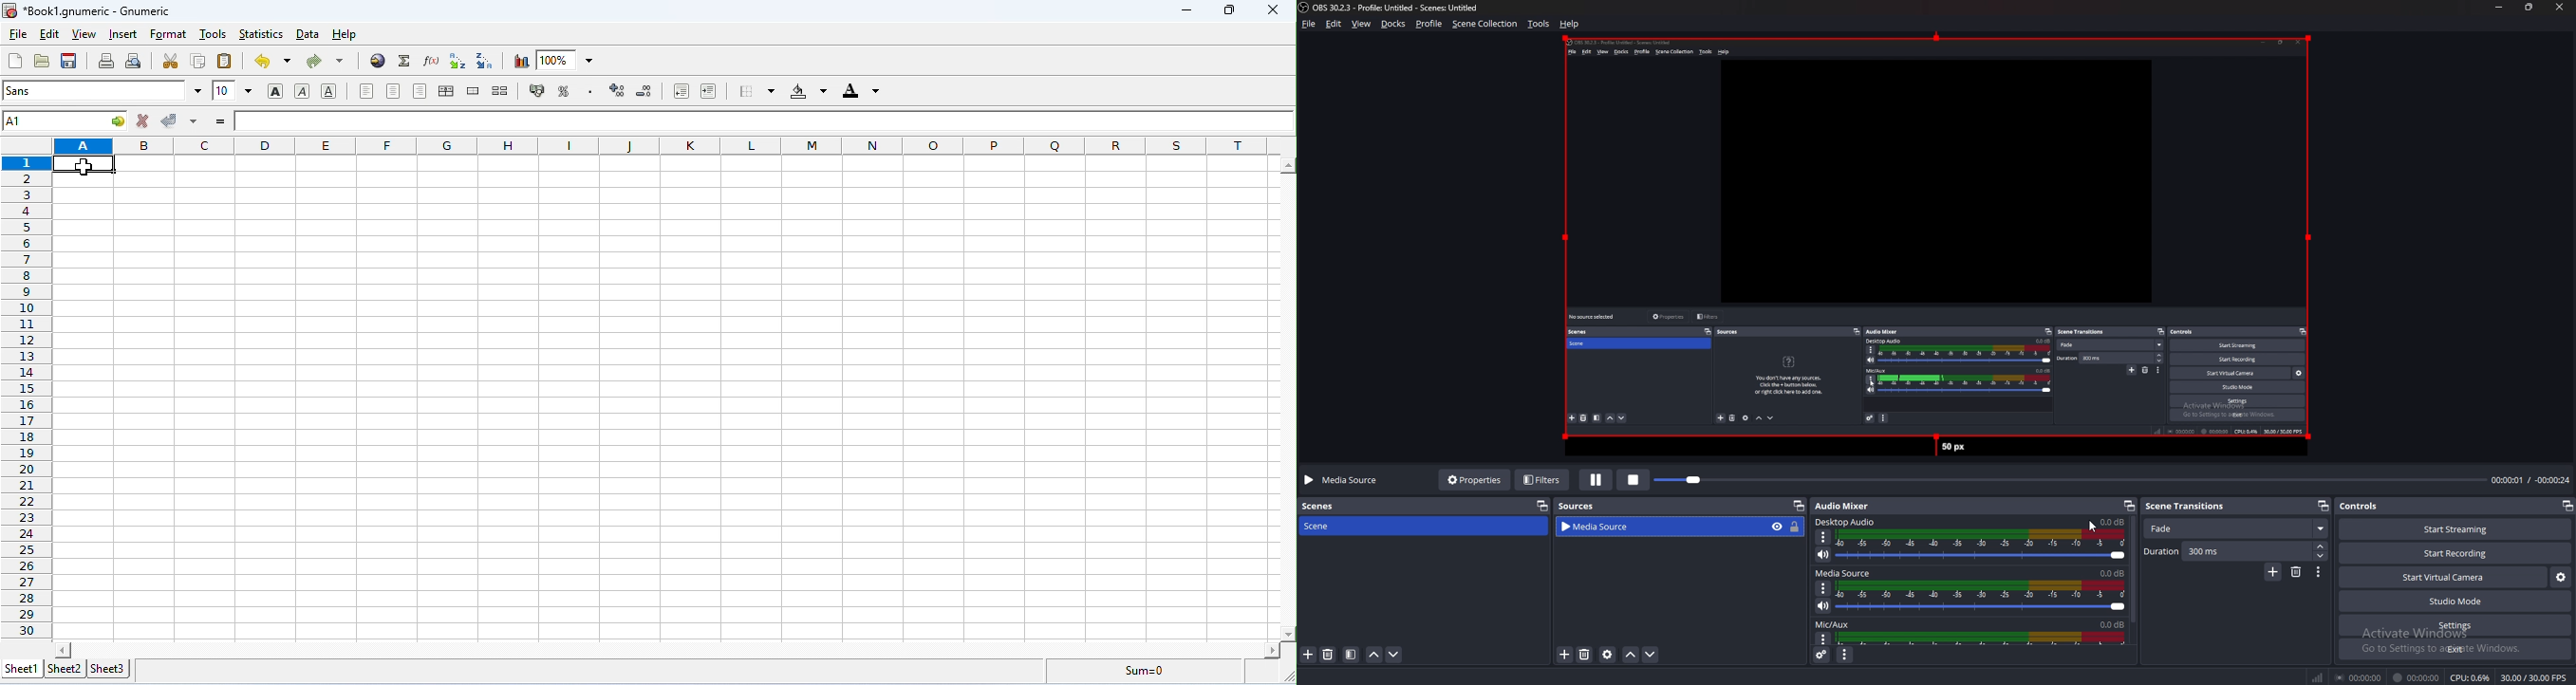 This screenshot has height=700, width=2576. What do you see at coordinates (1822, 639) in the screenshot?
I see `mic/aux properties` at bounding box center [1822, 639].